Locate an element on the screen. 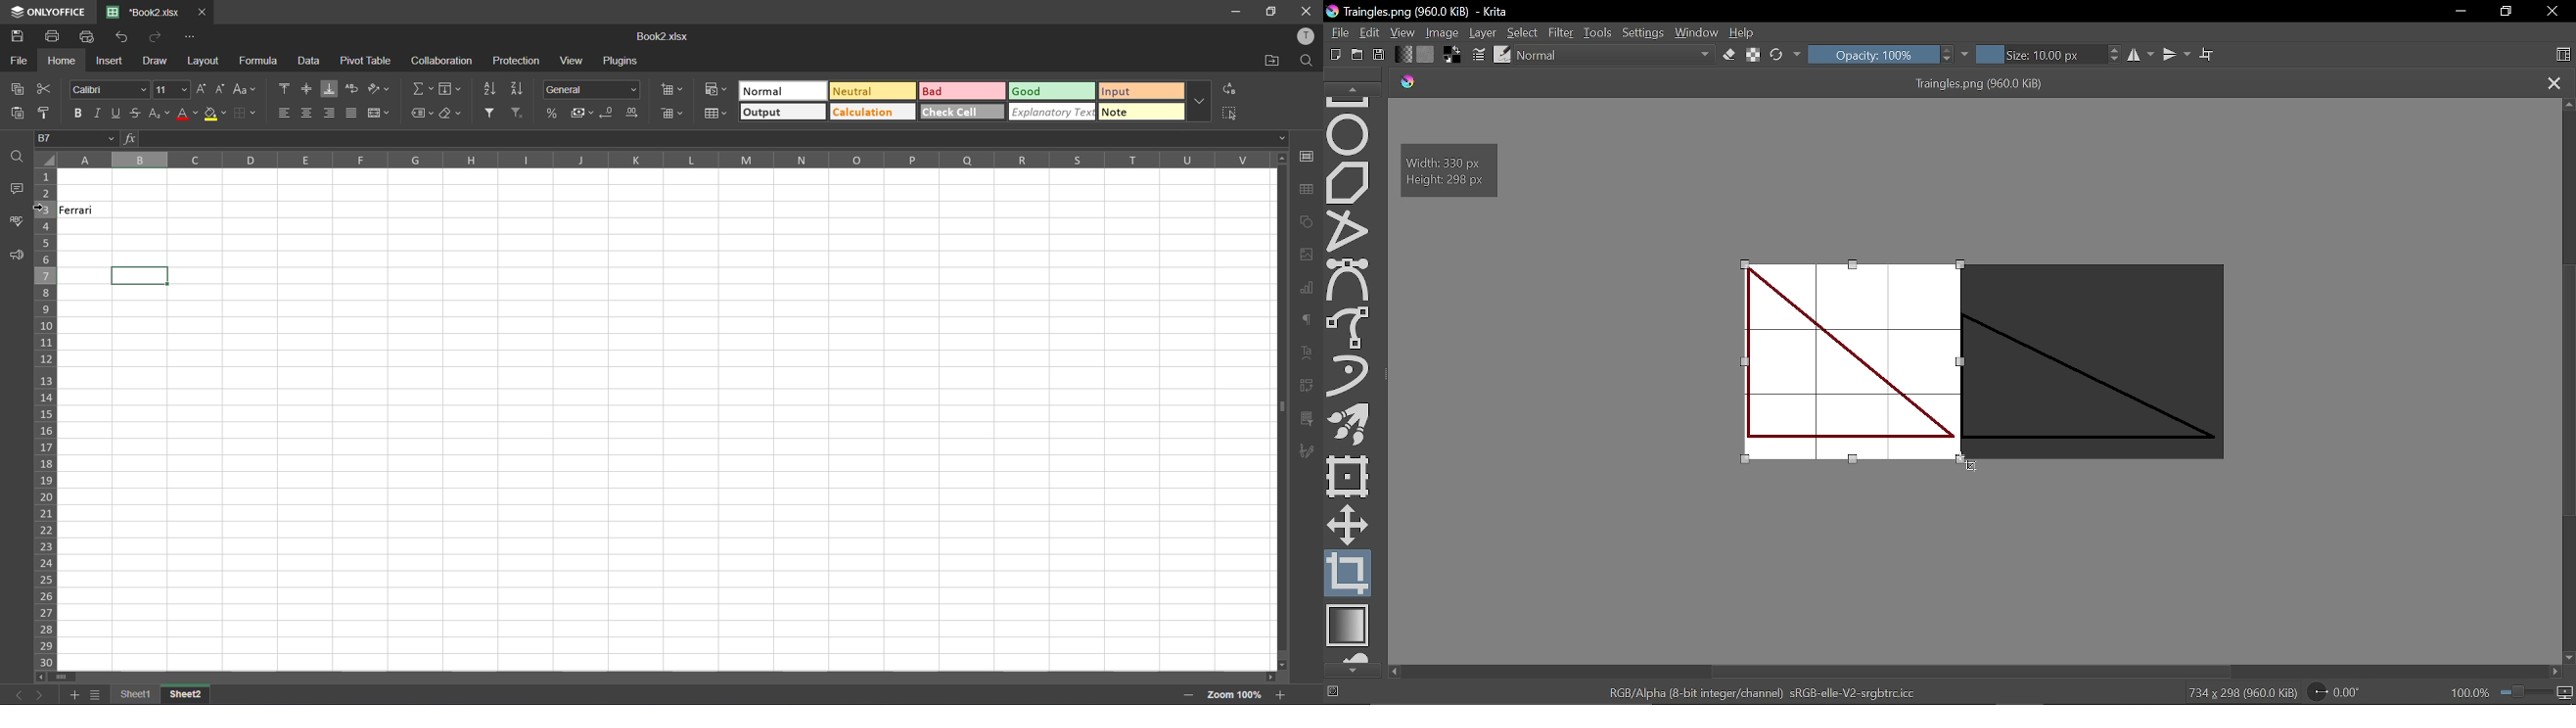 This screenshot has width=2576, height=728. Eraser is located at coordinates (1728, 55).